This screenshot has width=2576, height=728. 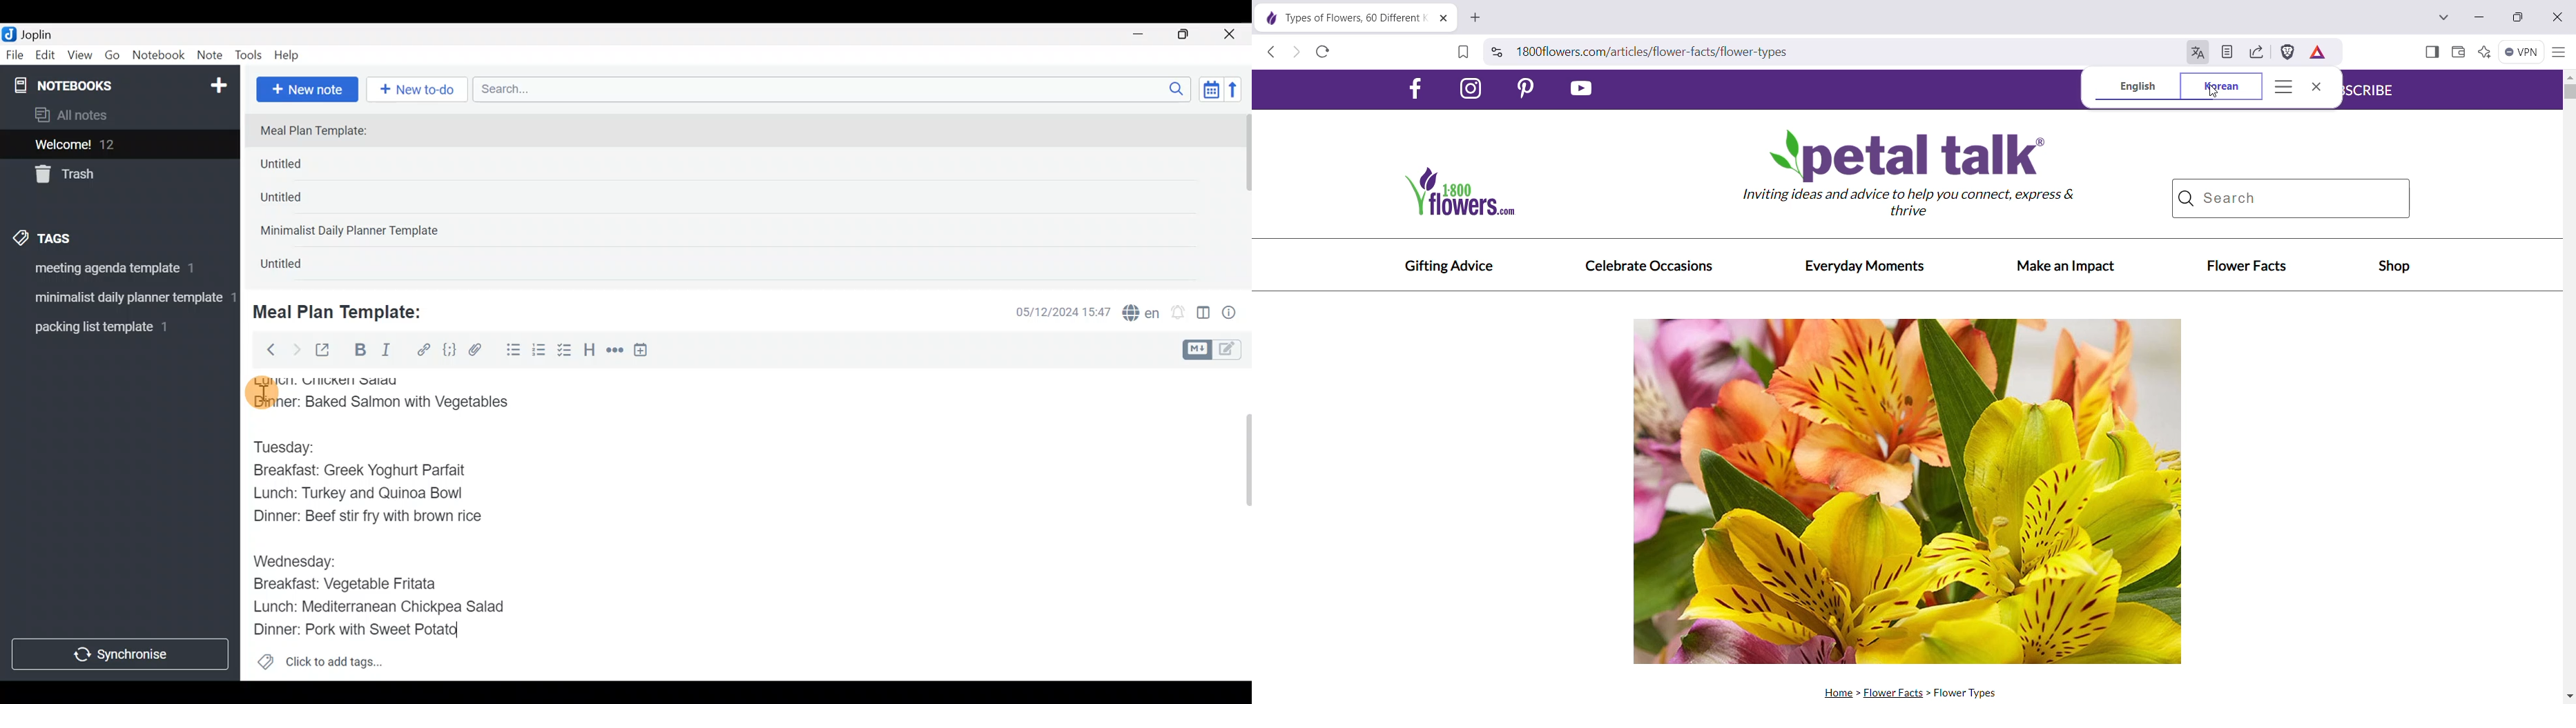 I want to click on Current Webpage, so click(x=1911, y=407).